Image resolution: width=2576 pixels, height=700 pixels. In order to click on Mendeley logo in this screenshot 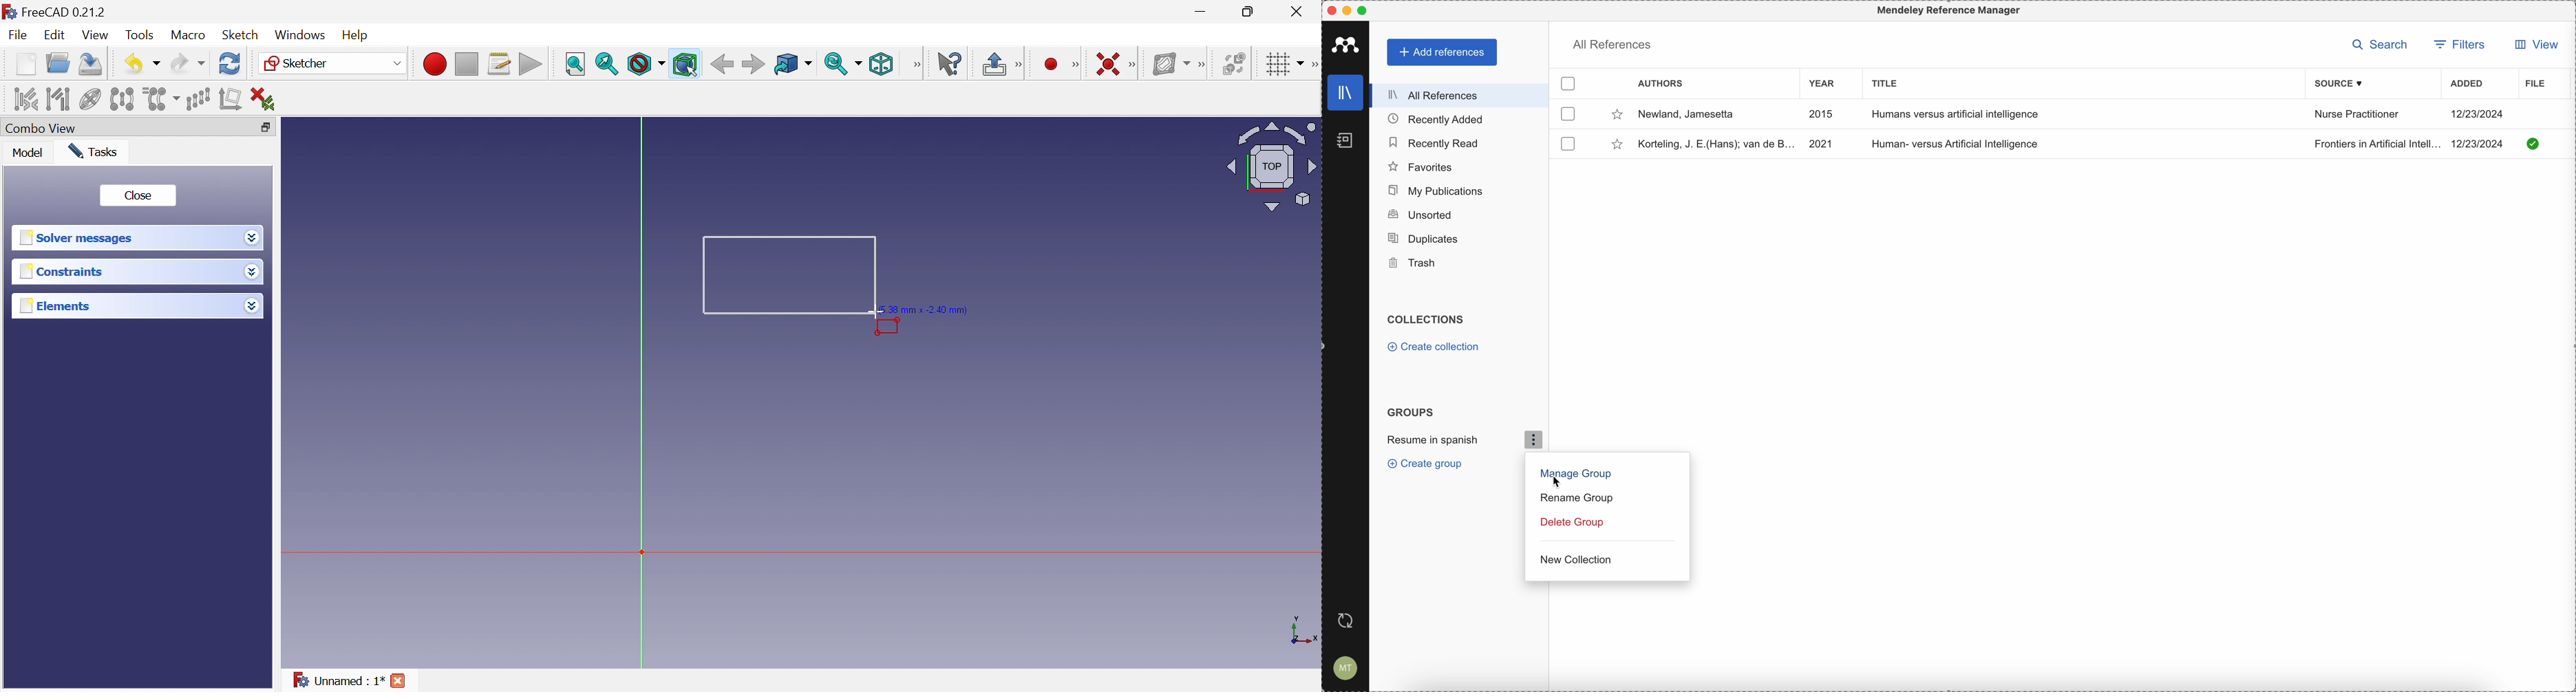, I will do `click(1346, 44)`.